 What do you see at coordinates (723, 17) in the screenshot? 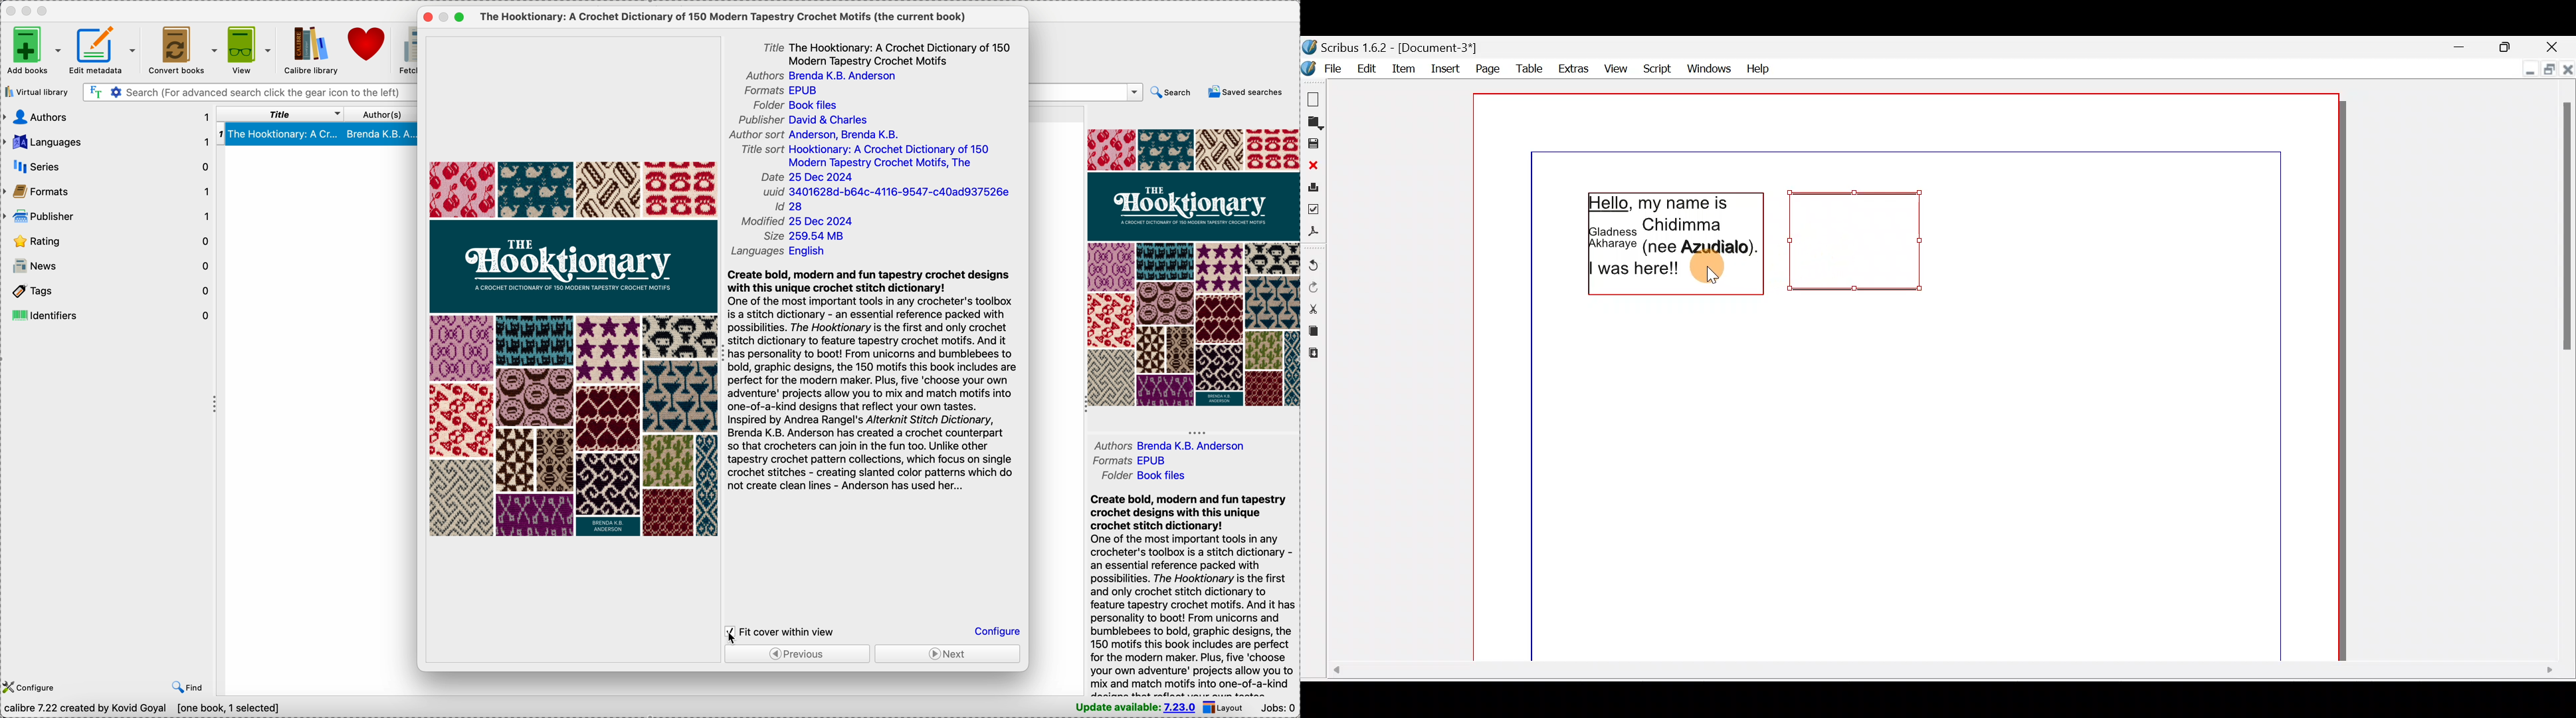
I see `the current book` at bounding box center [723, 17].